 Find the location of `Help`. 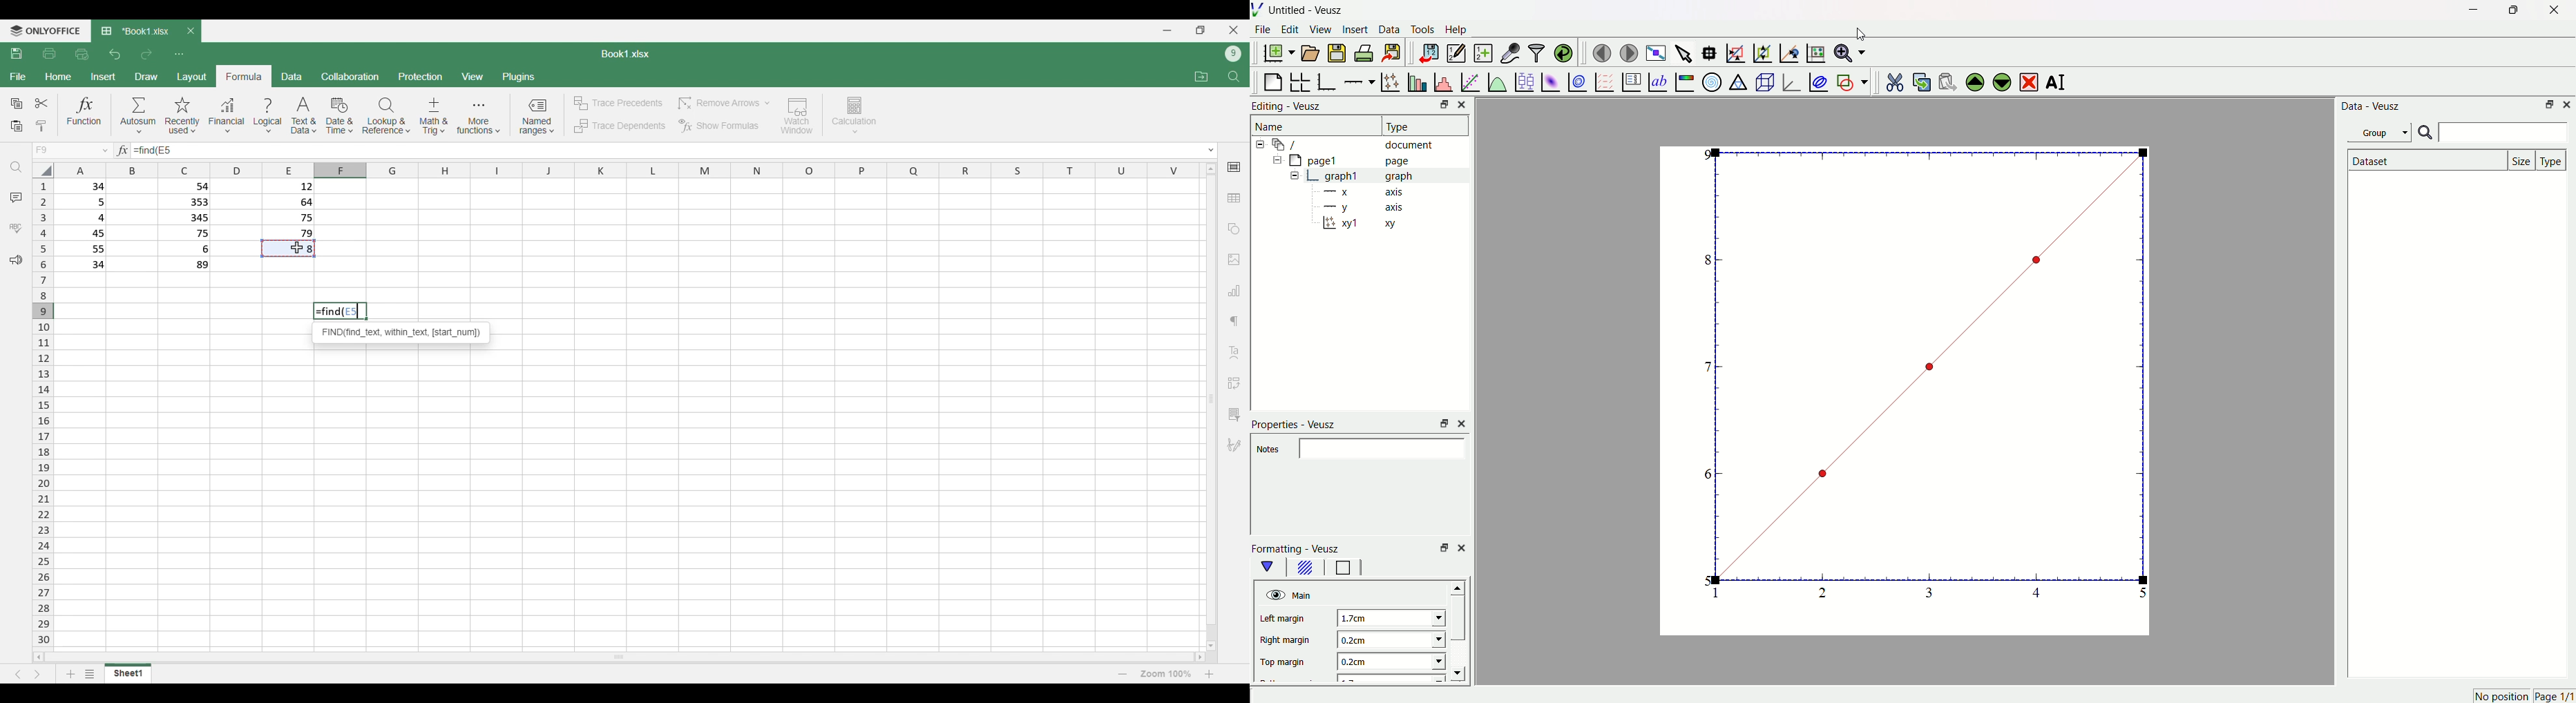

Help is located at coordinates (1460, 30).